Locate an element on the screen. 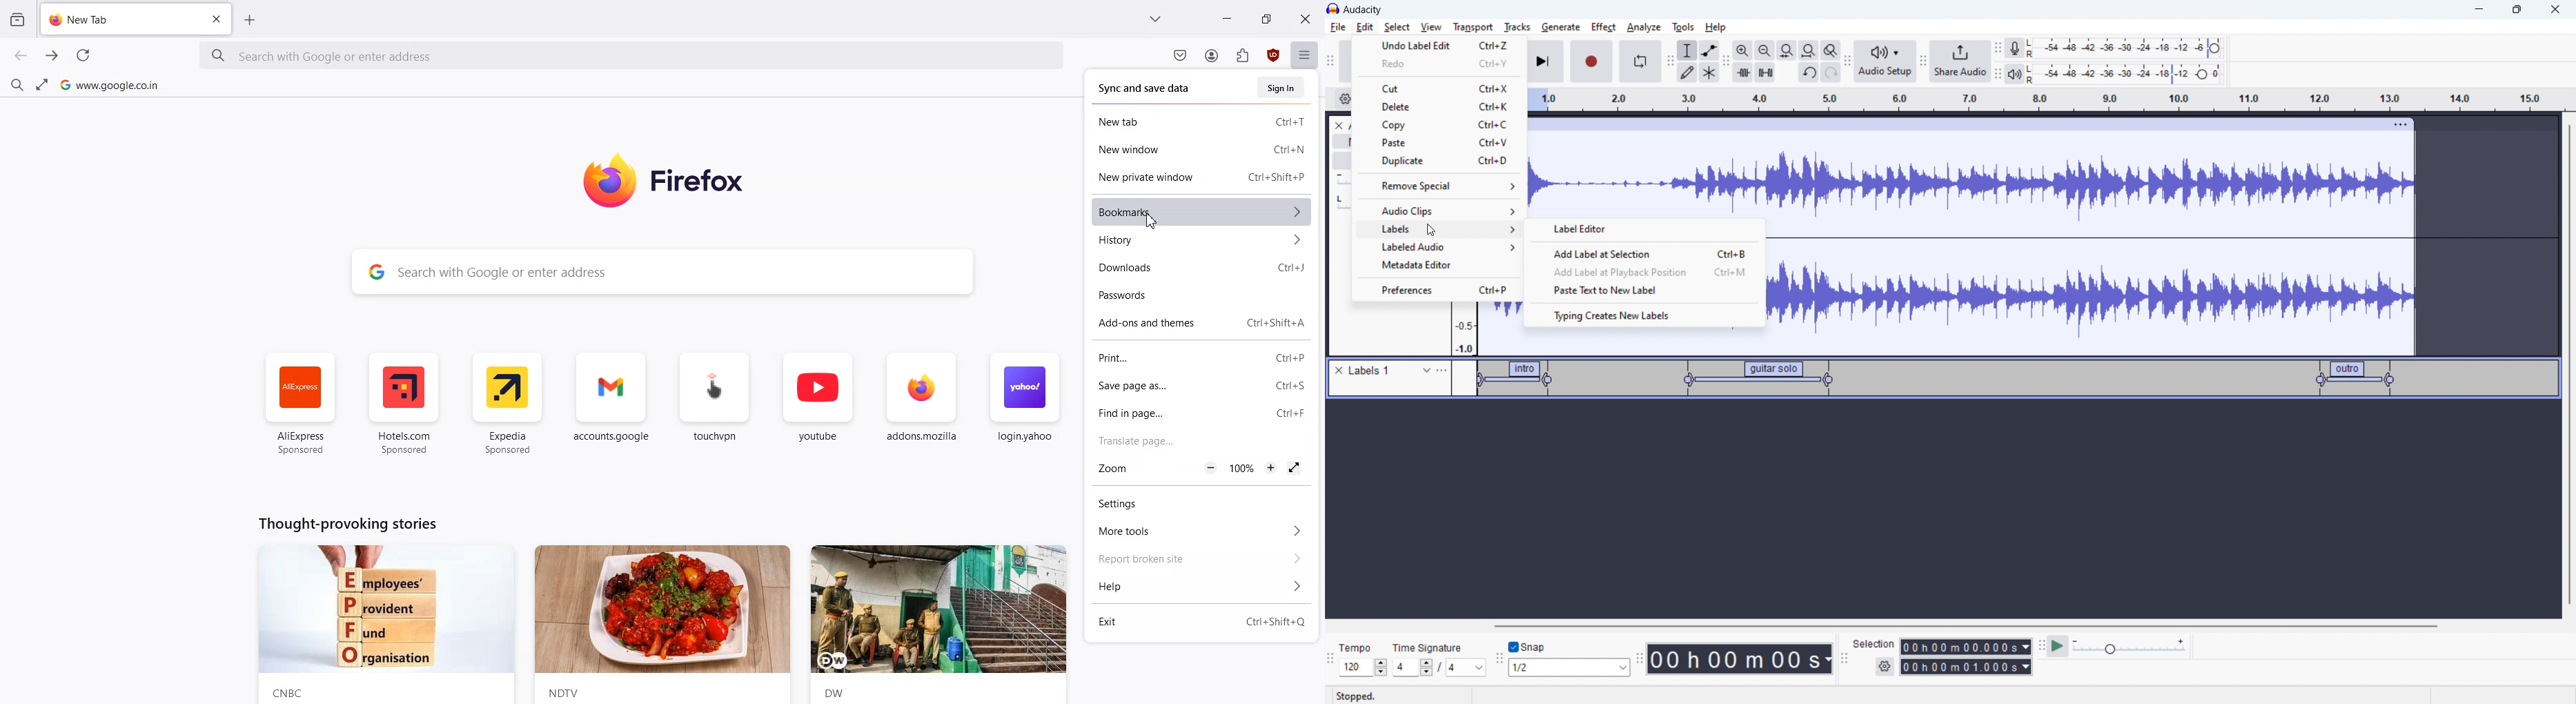 Image resolution: width=2576 pixels, height=728 pixels. fit selction to width is located at coordinates (1787, 51).